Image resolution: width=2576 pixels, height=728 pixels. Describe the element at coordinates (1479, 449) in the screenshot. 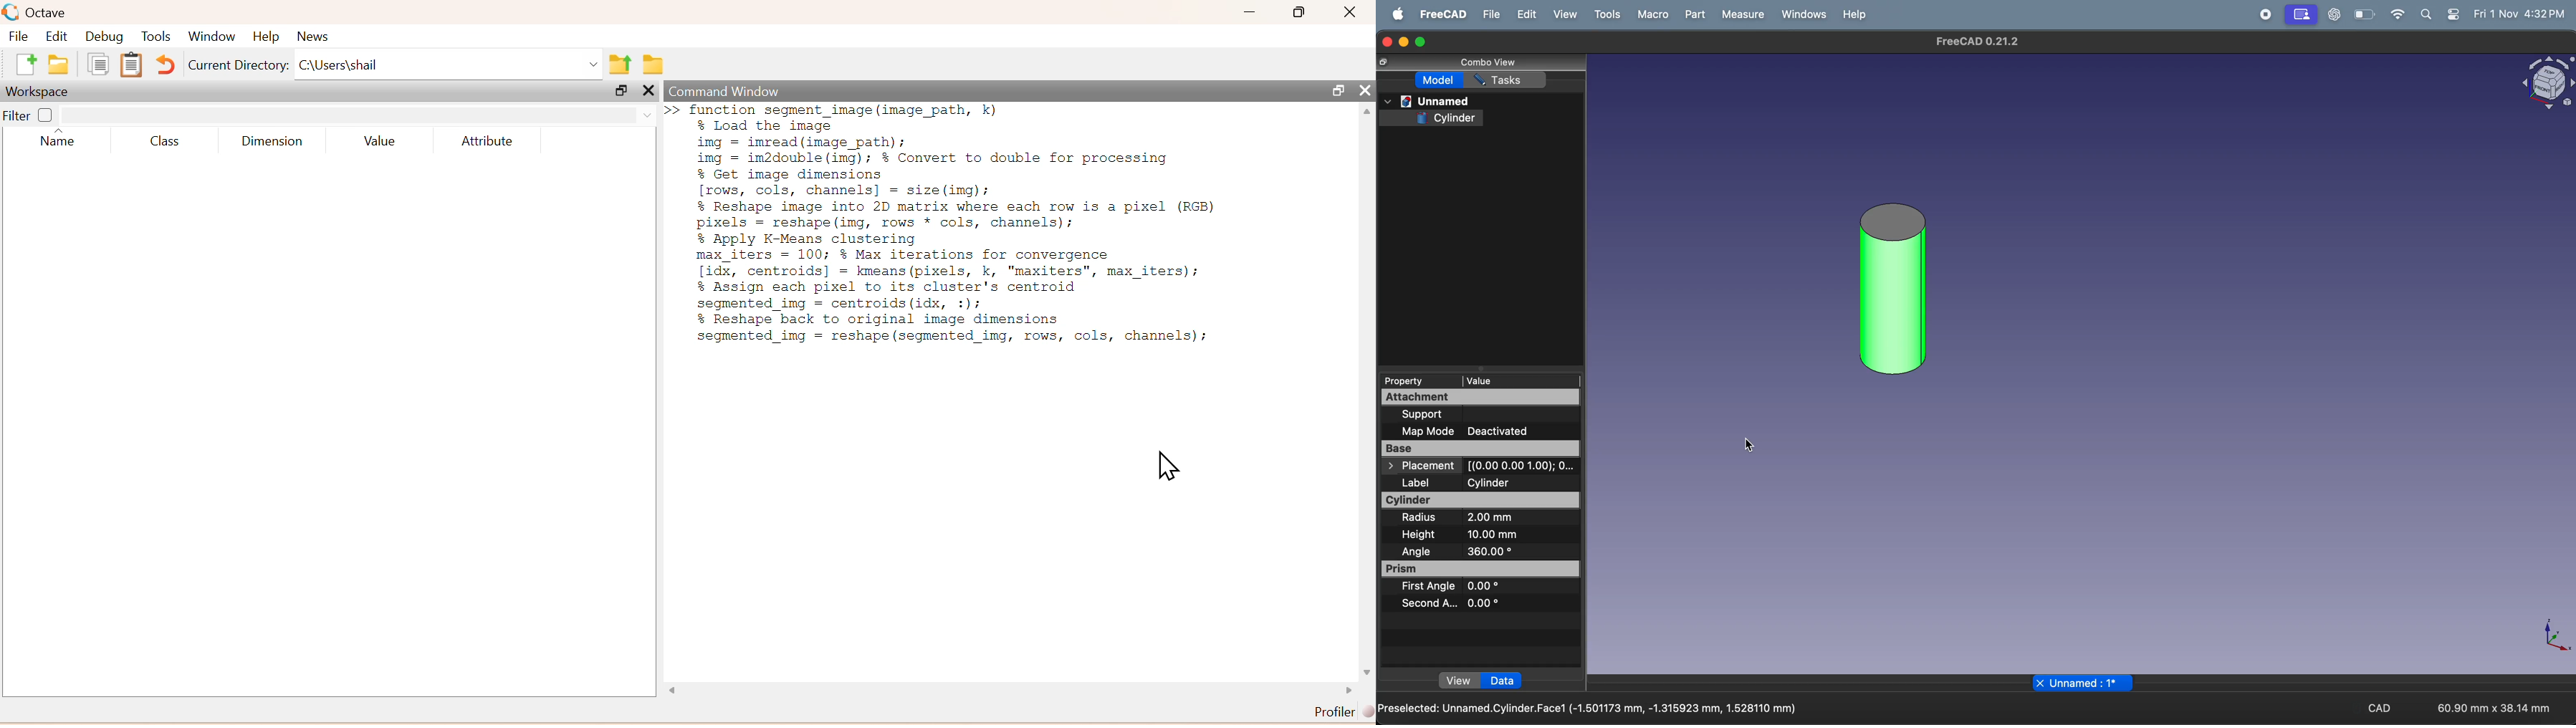

I see `base` at that location.